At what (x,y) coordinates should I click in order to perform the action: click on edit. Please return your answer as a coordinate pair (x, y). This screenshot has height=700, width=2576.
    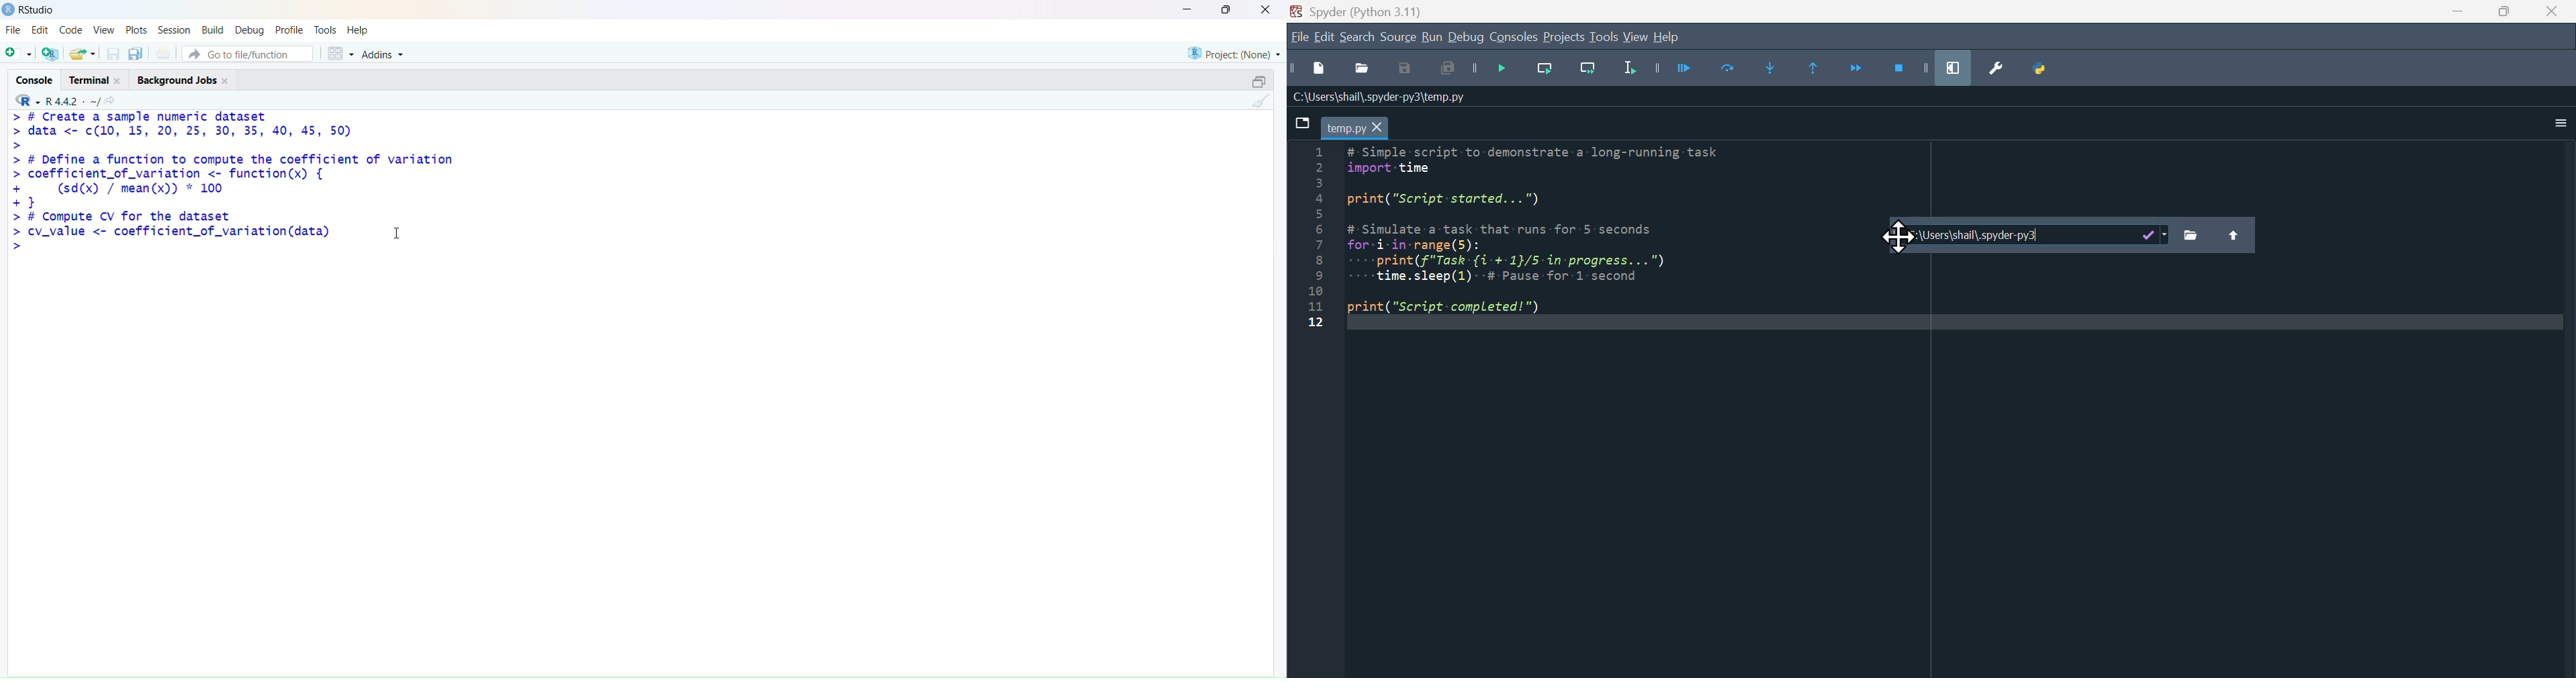
    Looking at the image, I should click on (40, 29).